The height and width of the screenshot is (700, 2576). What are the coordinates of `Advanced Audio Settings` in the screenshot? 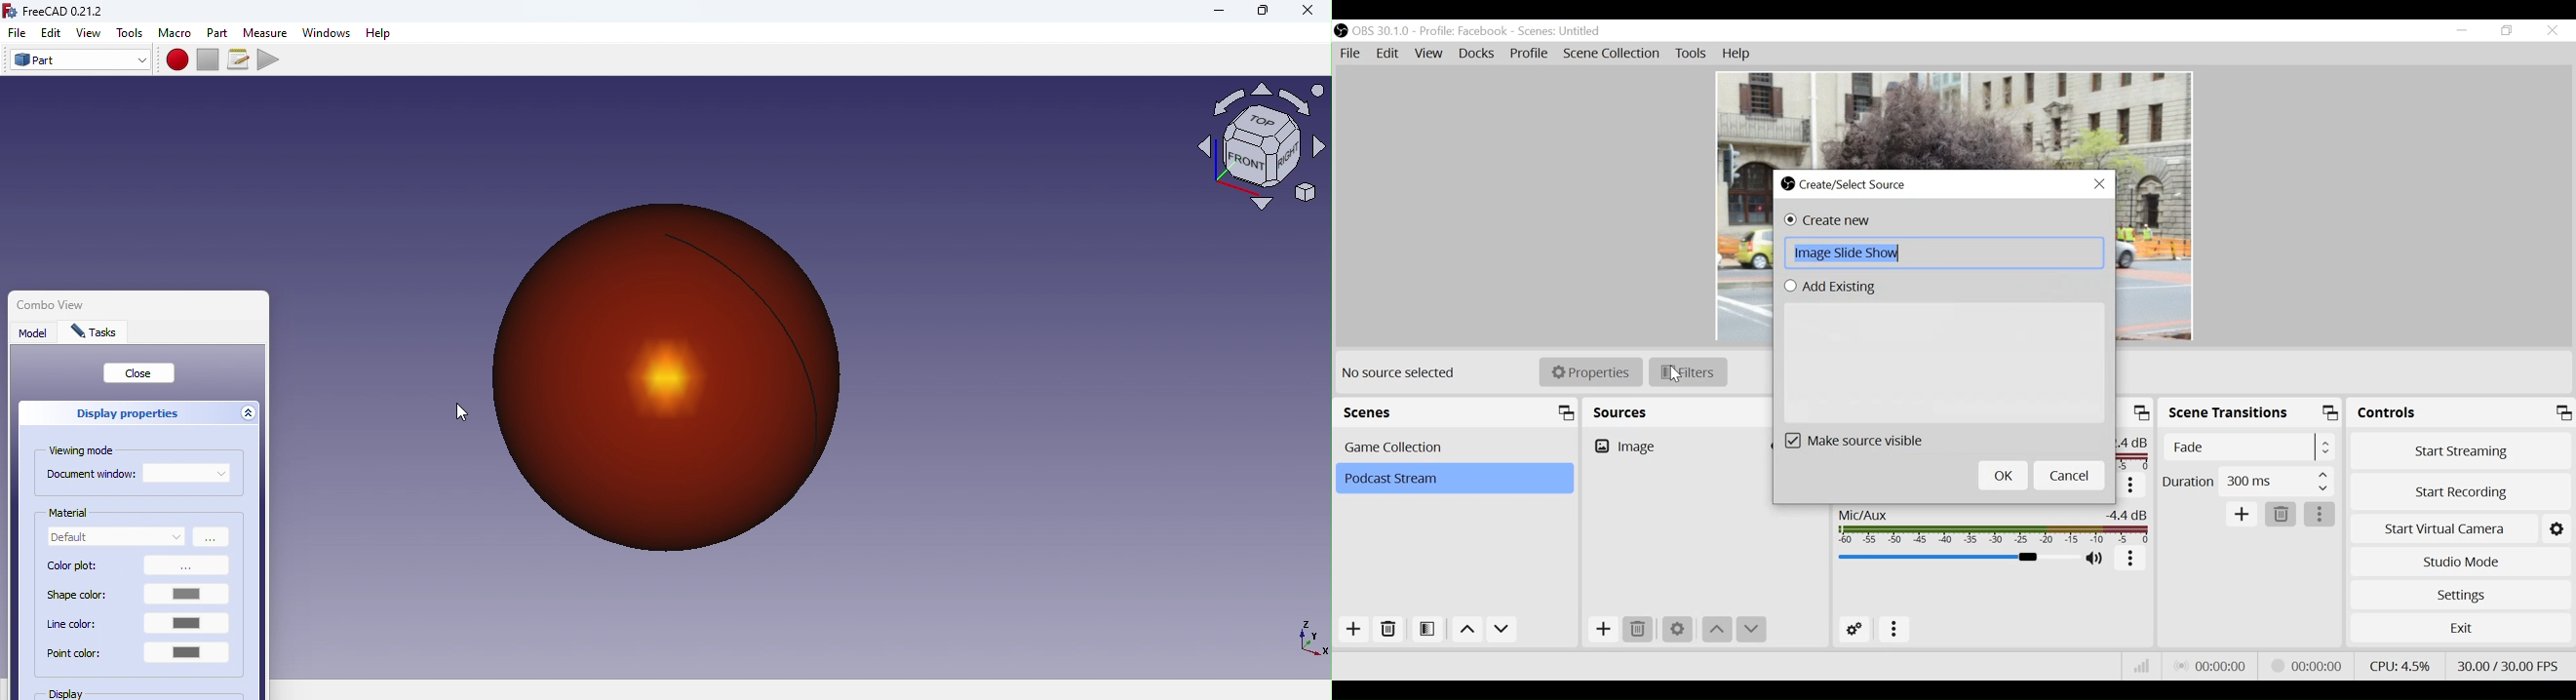 It's located at (1859, 630).